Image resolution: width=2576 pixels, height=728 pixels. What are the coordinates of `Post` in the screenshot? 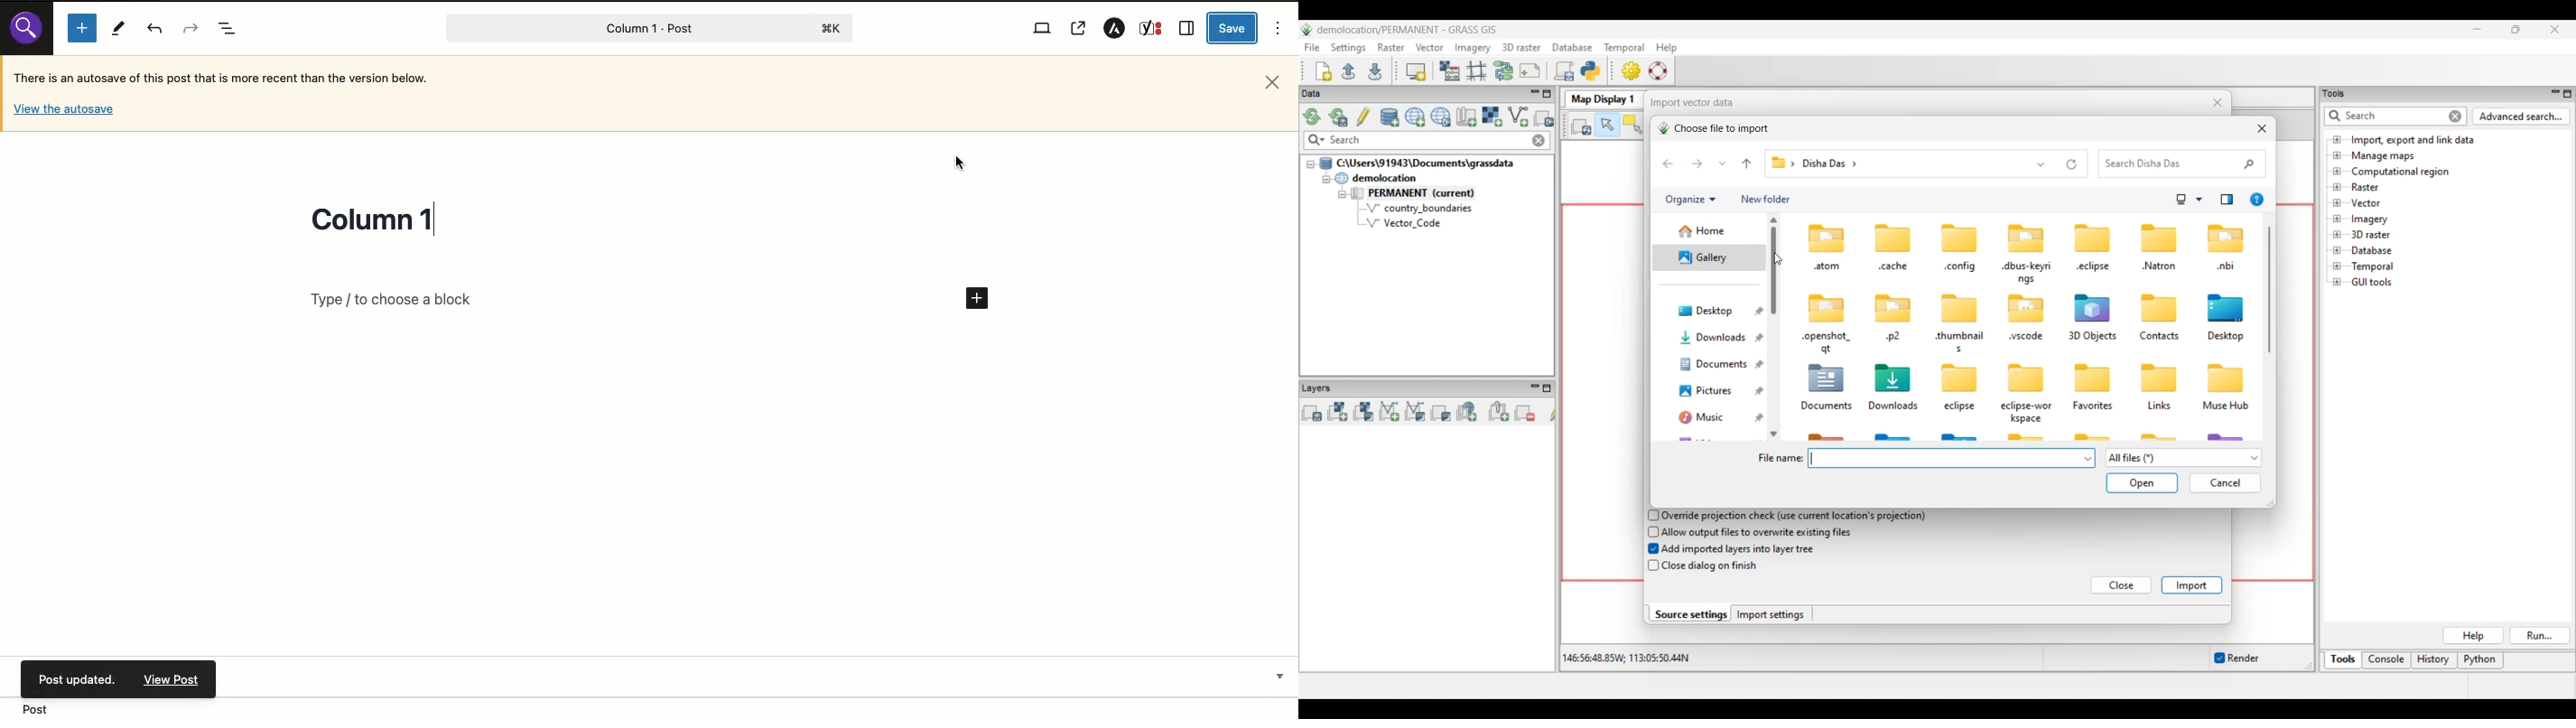 It's located at (650, 28).